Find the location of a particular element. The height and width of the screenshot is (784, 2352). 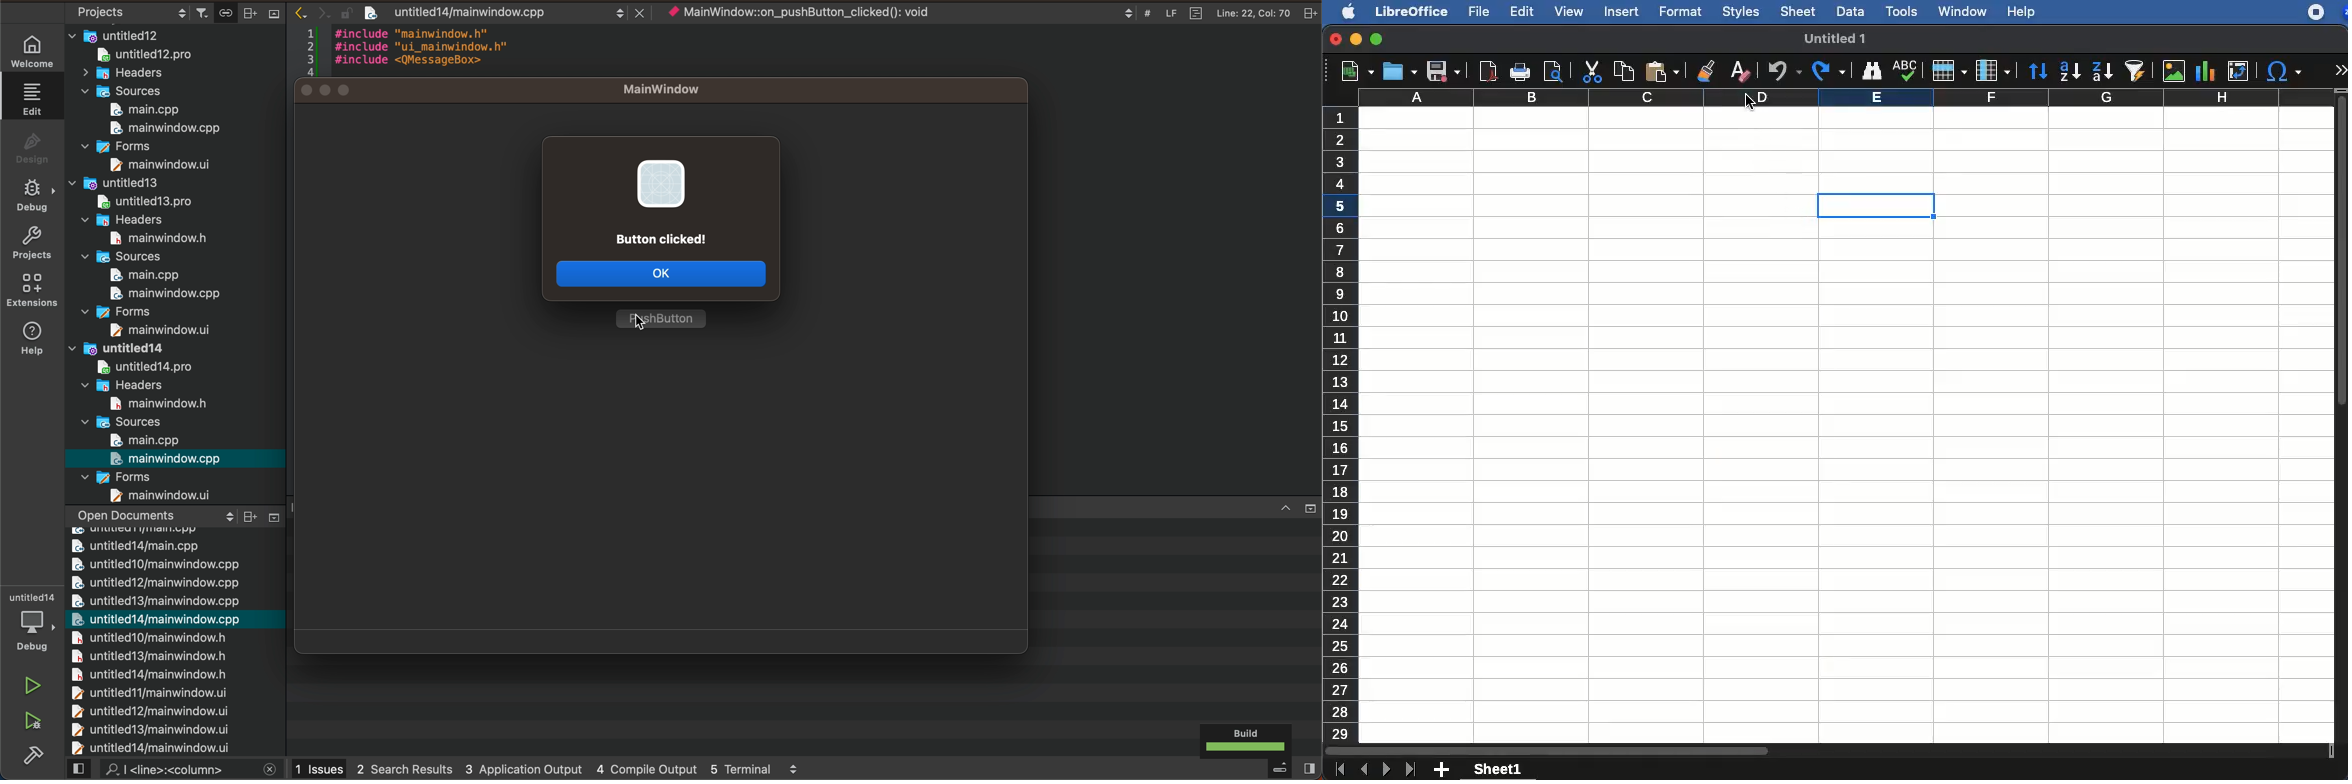

clear formatting is located at coordinates (1739, 73).